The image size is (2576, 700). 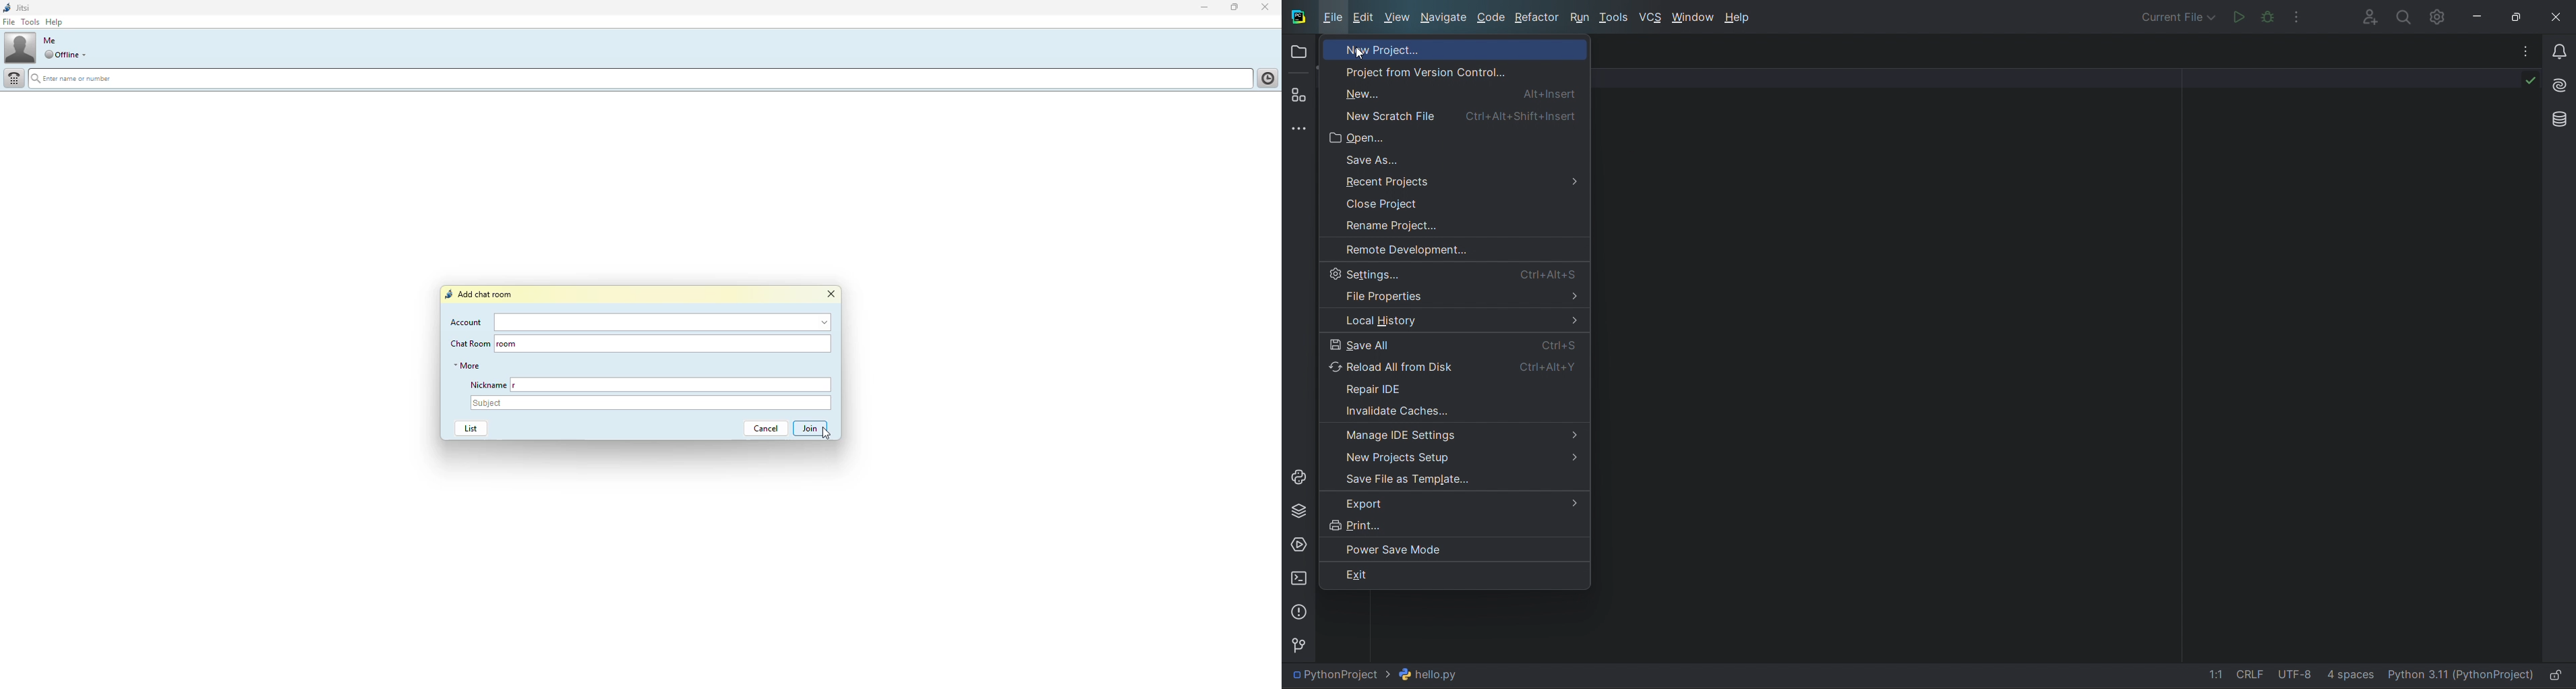 What do you see at coordinates (2482, 16) in the screenshot?
I see `minimize` at bounding box center [2482, 16].